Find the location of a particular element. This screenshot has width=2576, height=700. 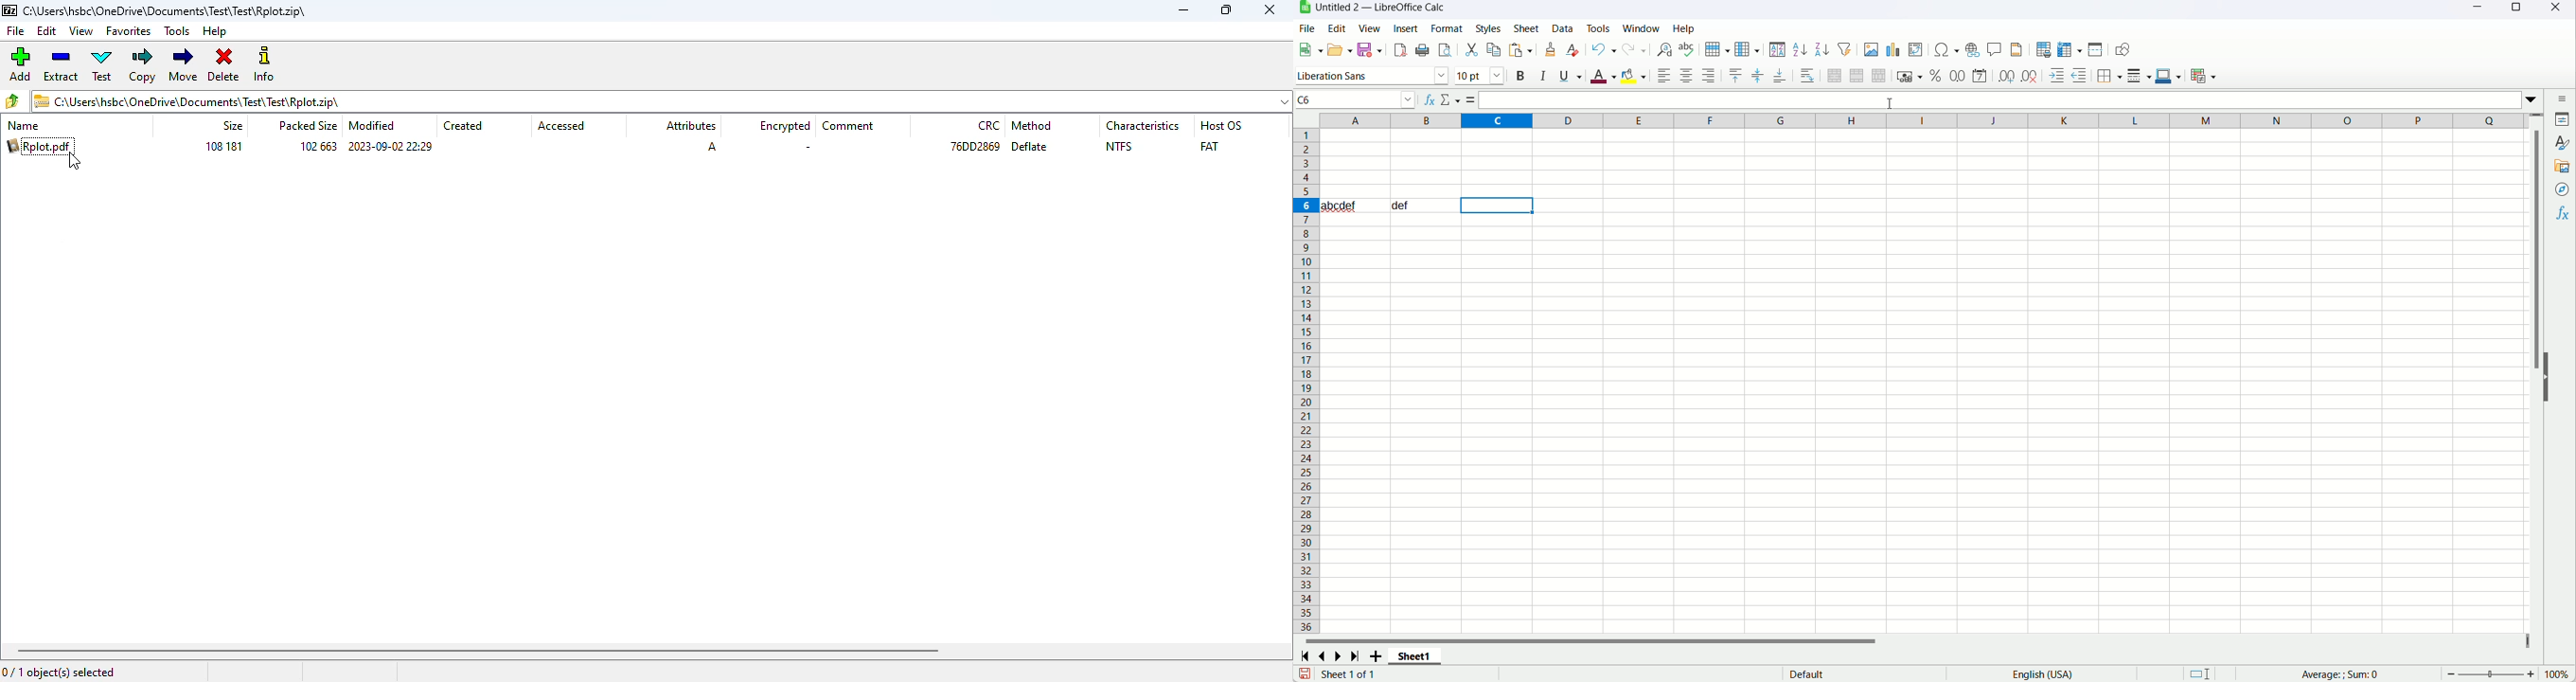

format as number is located at coordinates (1959, 76).